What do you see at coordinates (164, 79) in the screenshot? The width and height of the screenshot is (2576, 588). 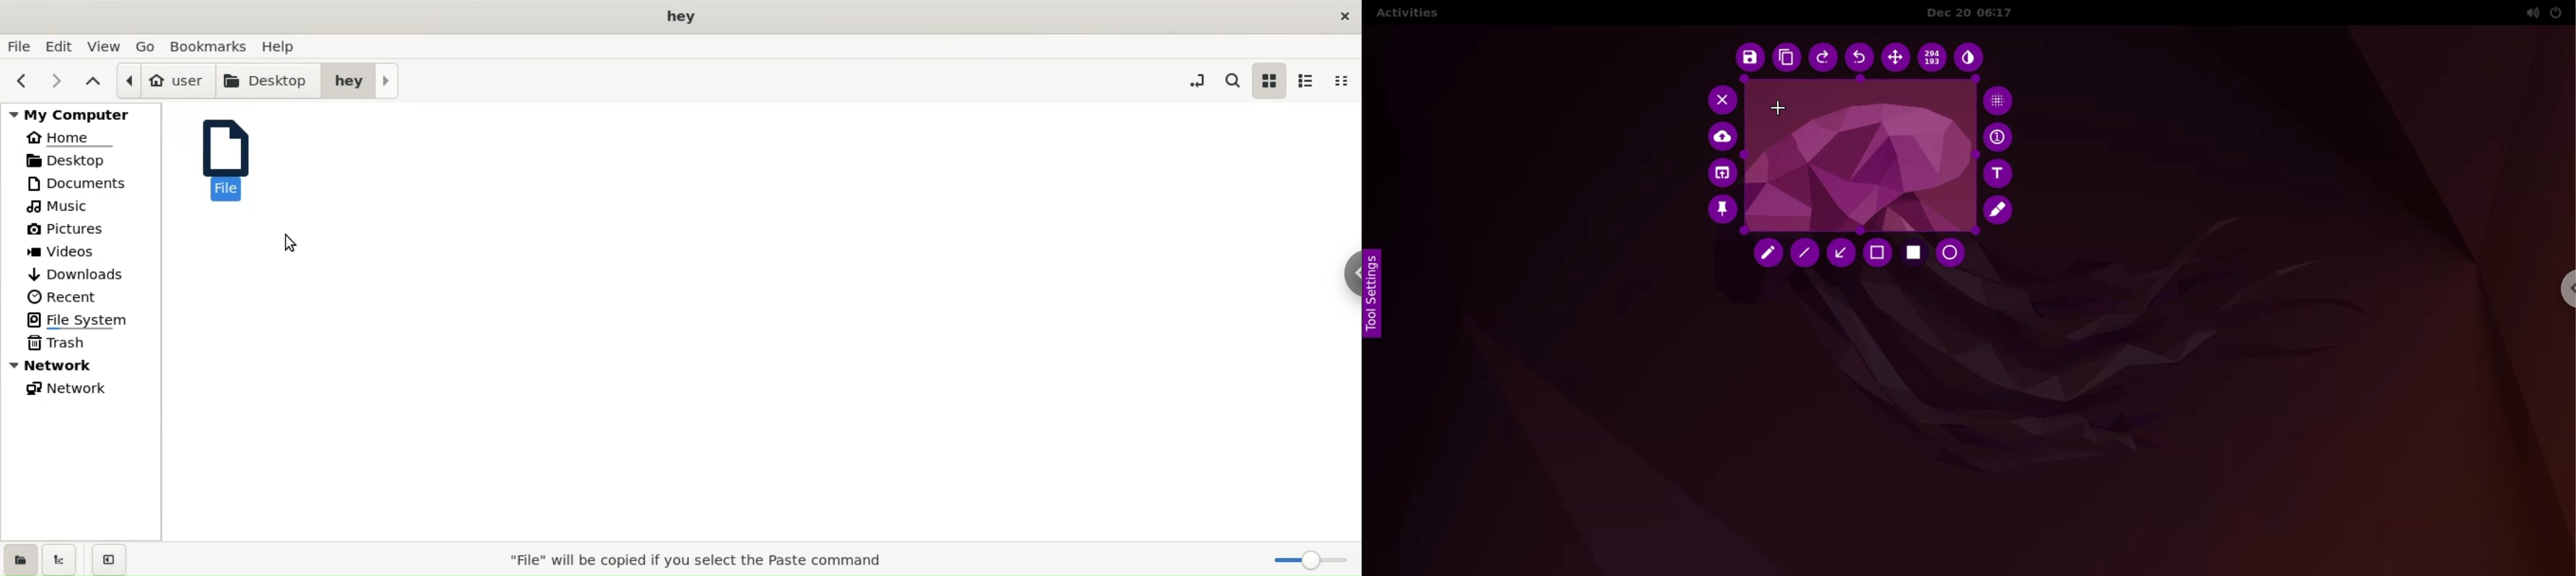 I see `user` at bounding box center [164, 79].